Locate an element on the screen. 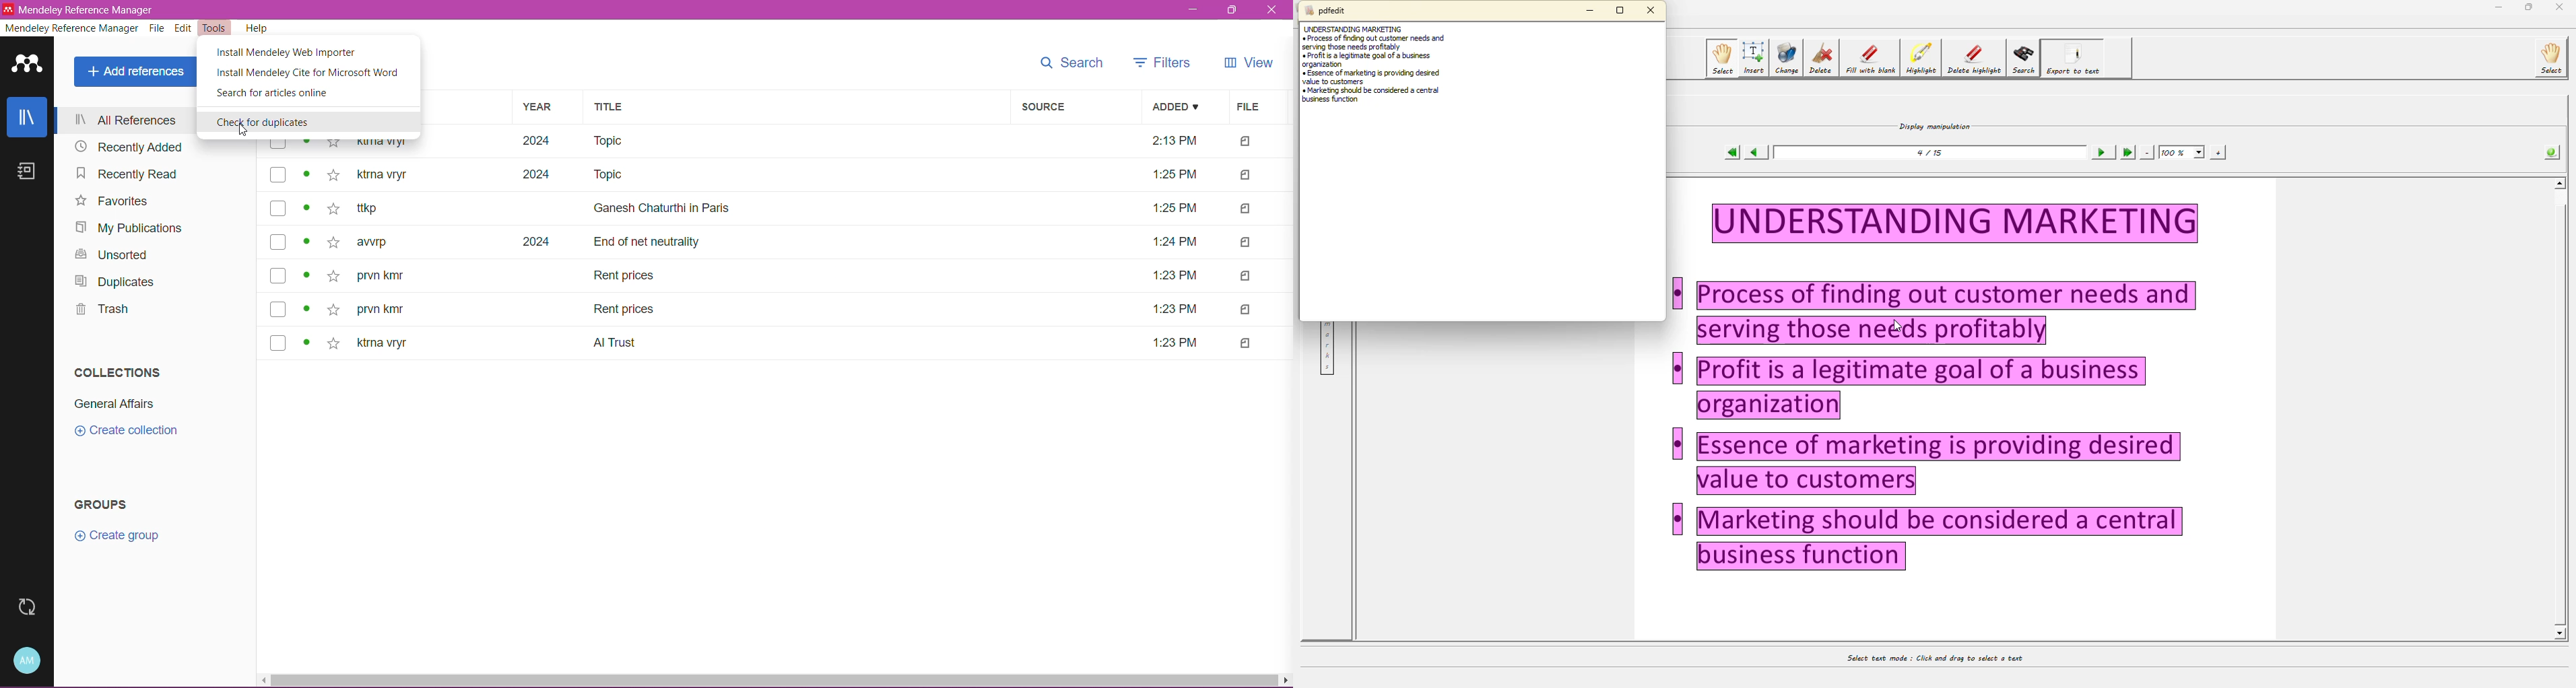 Image resolution: width=2576 pixels, height=700 pixels. year is located at coordinates (535, 241).